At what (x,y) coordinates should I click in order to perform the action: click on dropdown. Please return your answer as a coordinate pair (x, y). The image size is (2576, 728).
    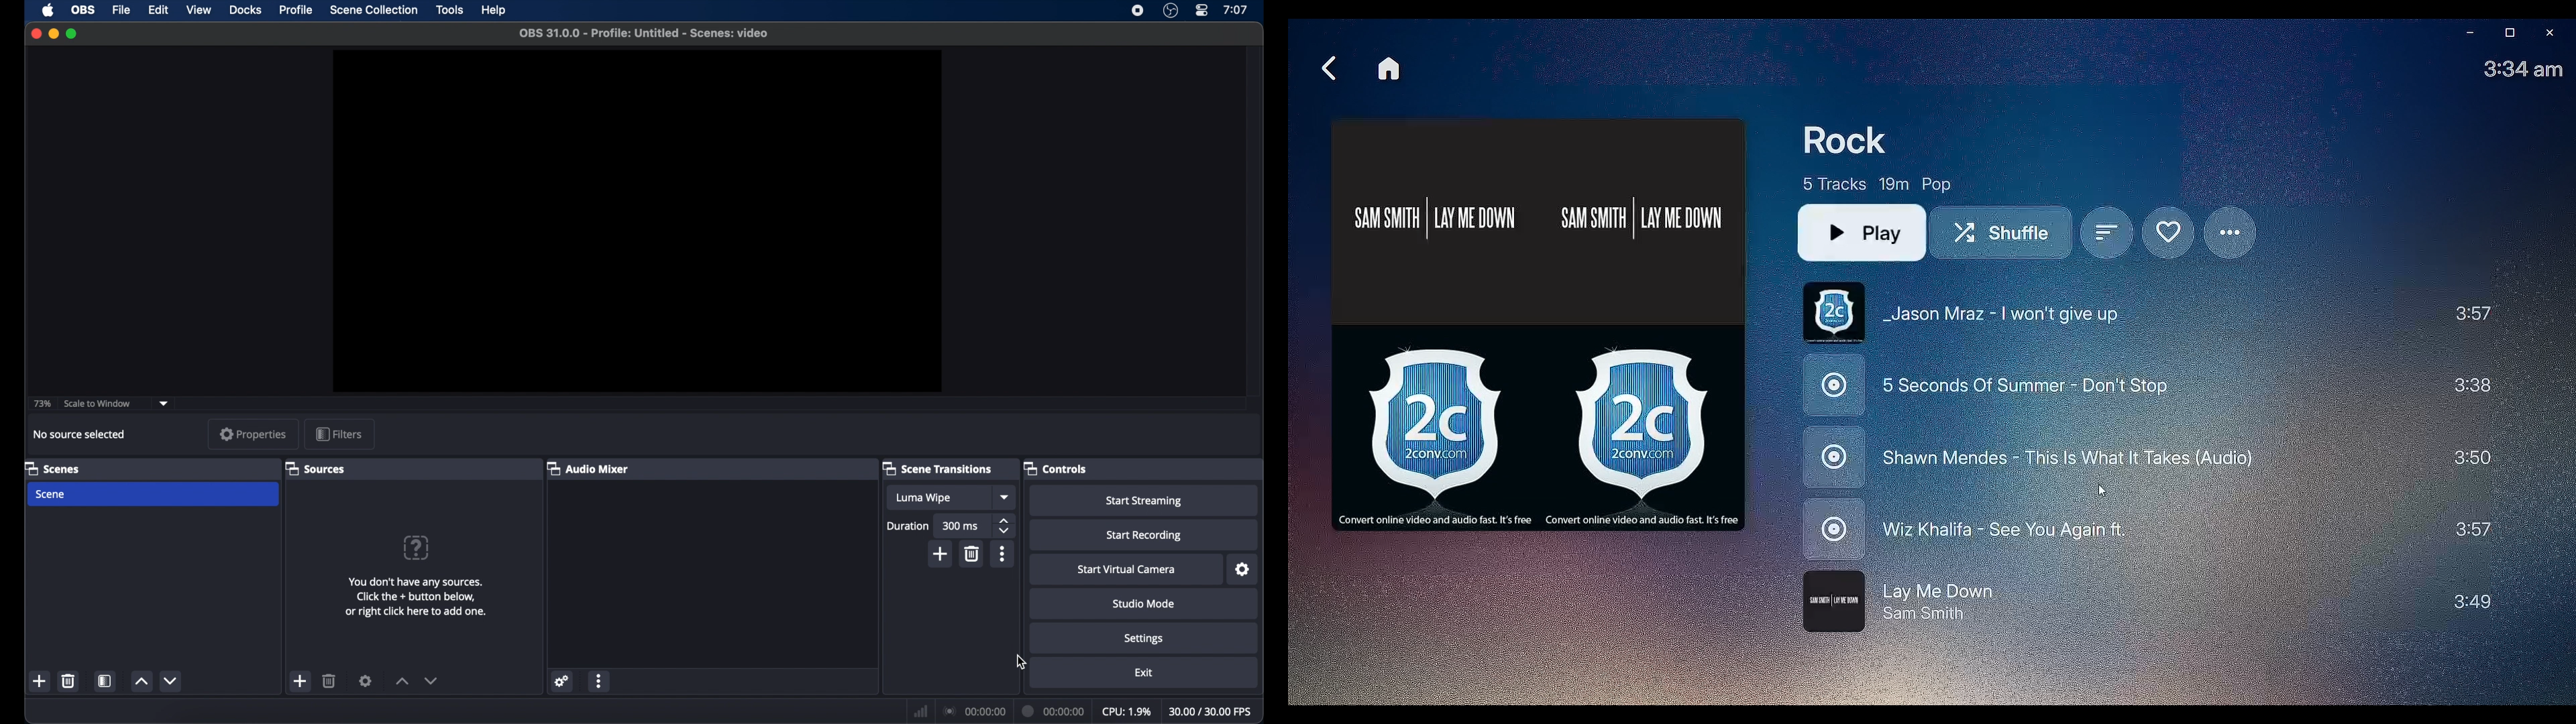
    Looking at the image, I should click on (164, 403).